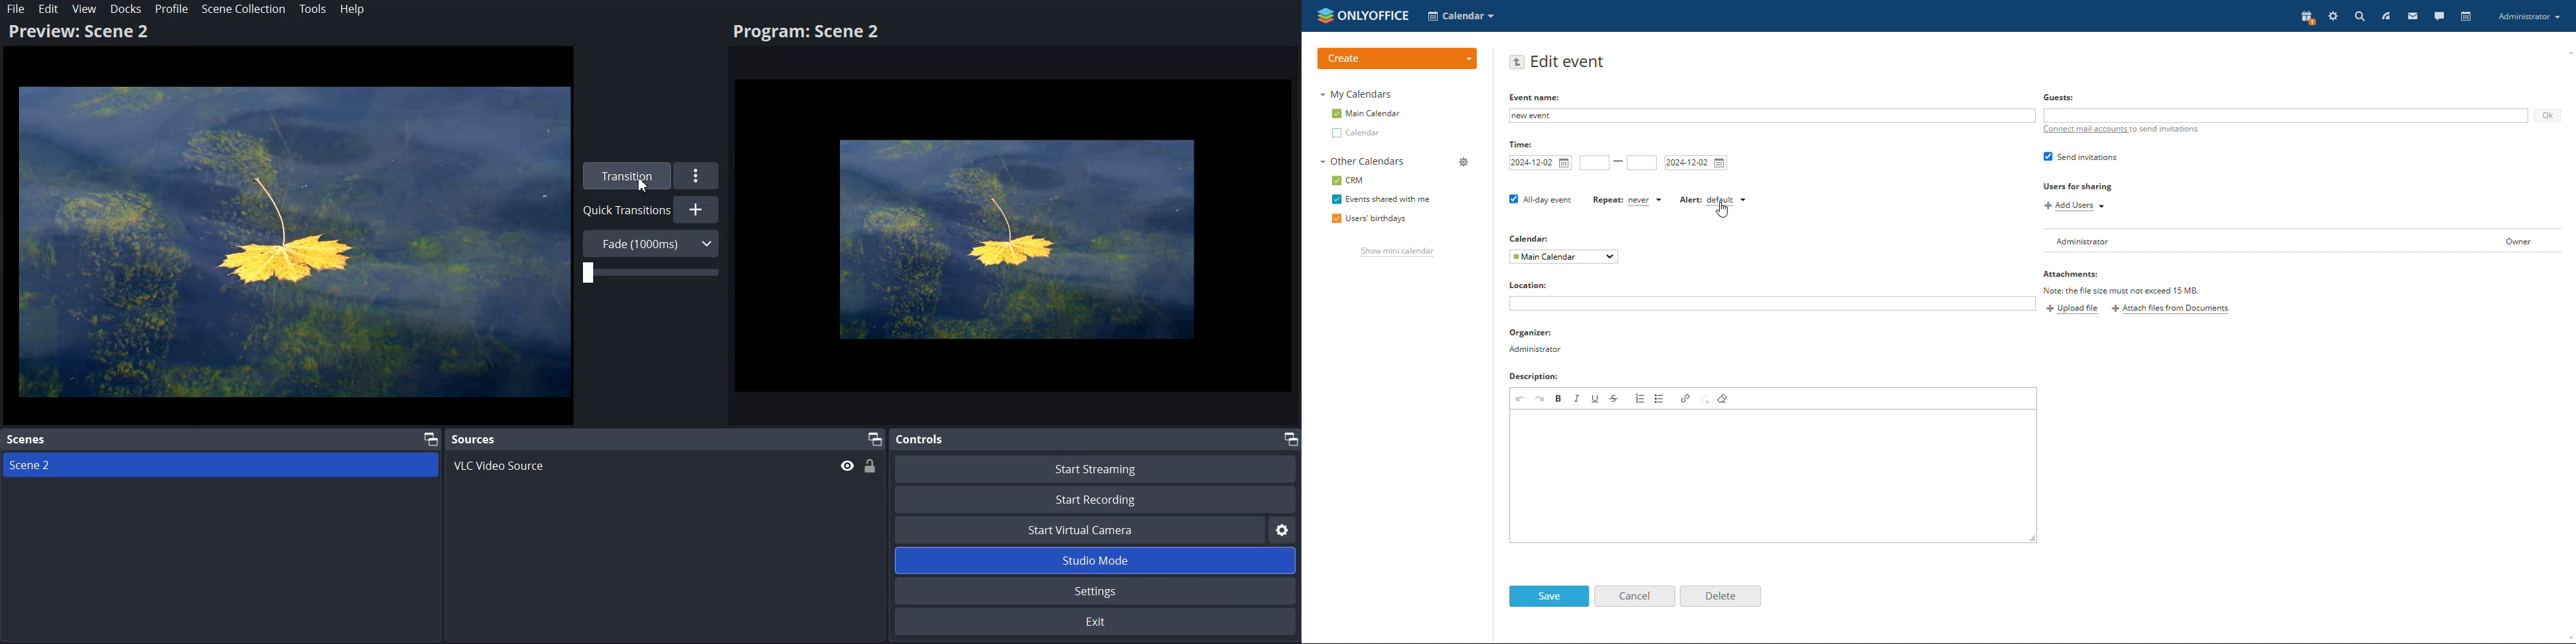 The image size is (2576, 644). I want to click on Start Virtual Camera, so click(1080, 530).